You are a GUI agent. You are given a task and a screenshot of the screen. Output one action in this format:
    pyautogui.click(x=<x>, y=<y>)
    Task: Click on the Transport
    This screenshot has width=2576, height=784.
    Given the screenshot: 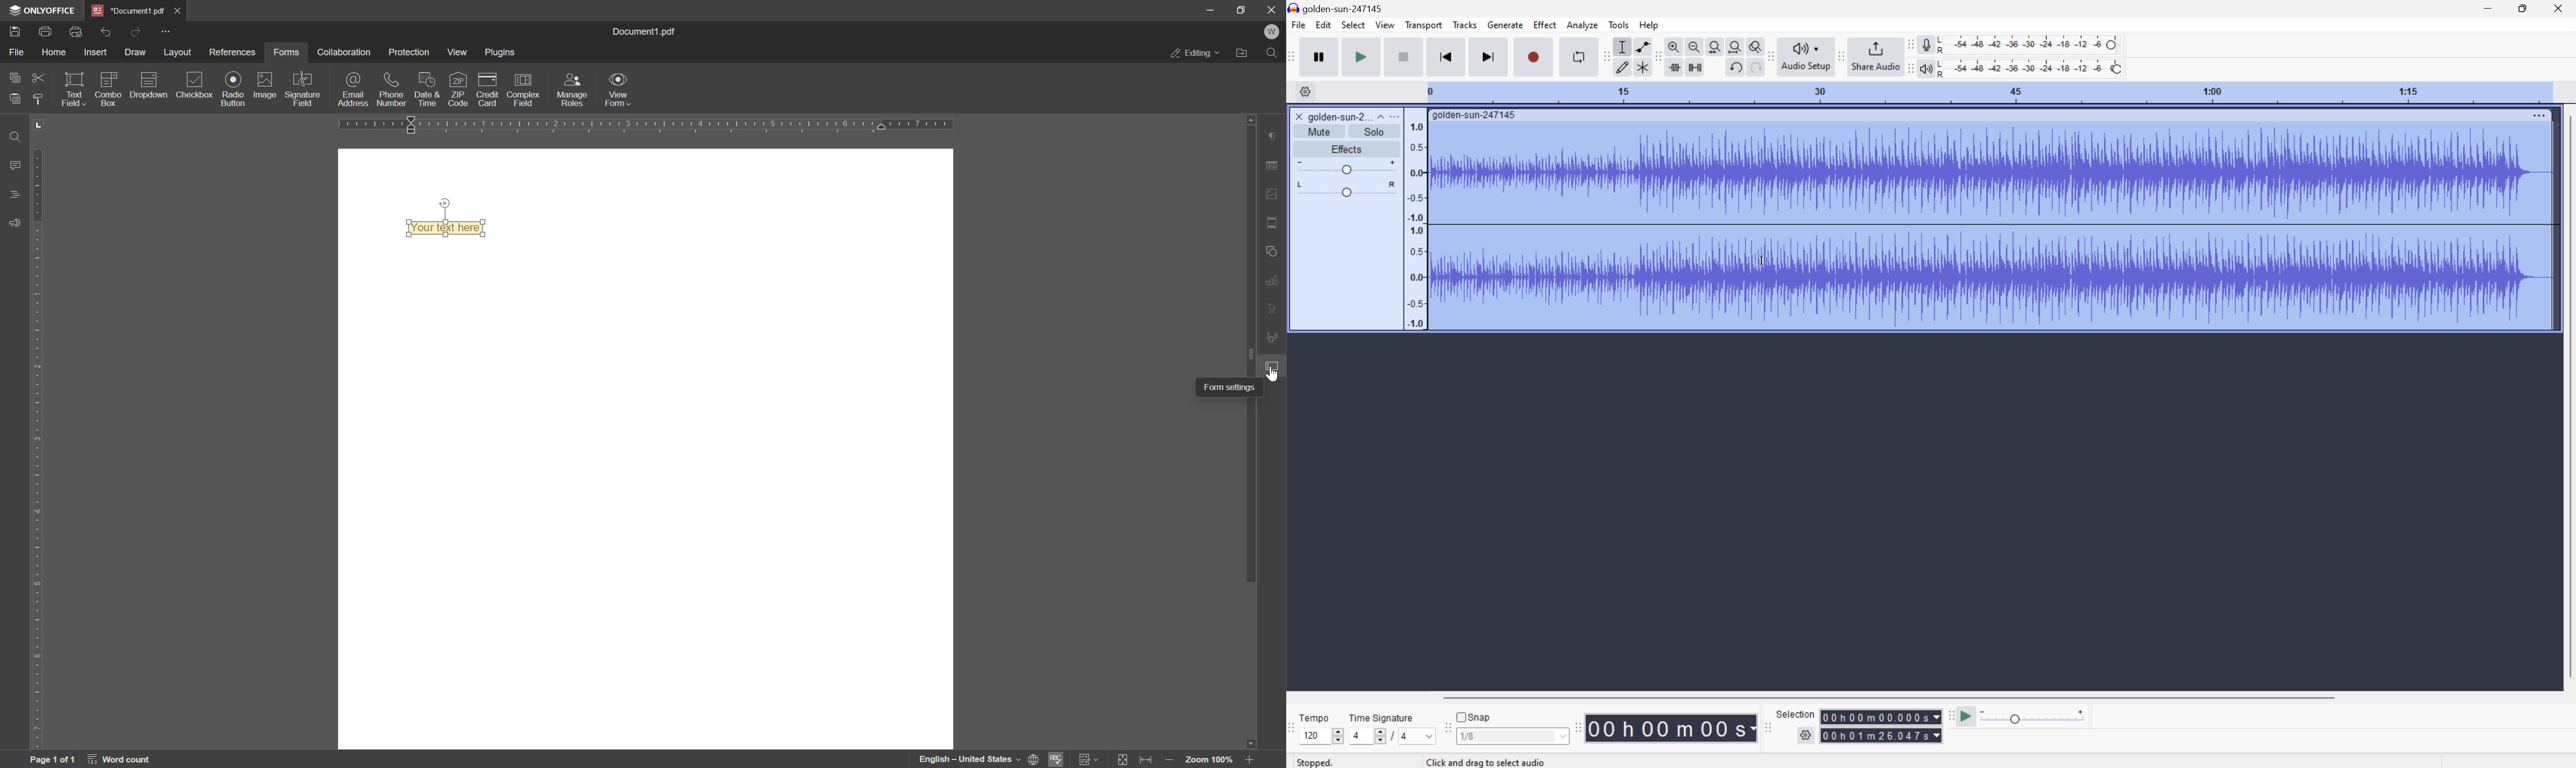 What is the action you would take?
    pyautogui.click(x=1424, y=25)
    